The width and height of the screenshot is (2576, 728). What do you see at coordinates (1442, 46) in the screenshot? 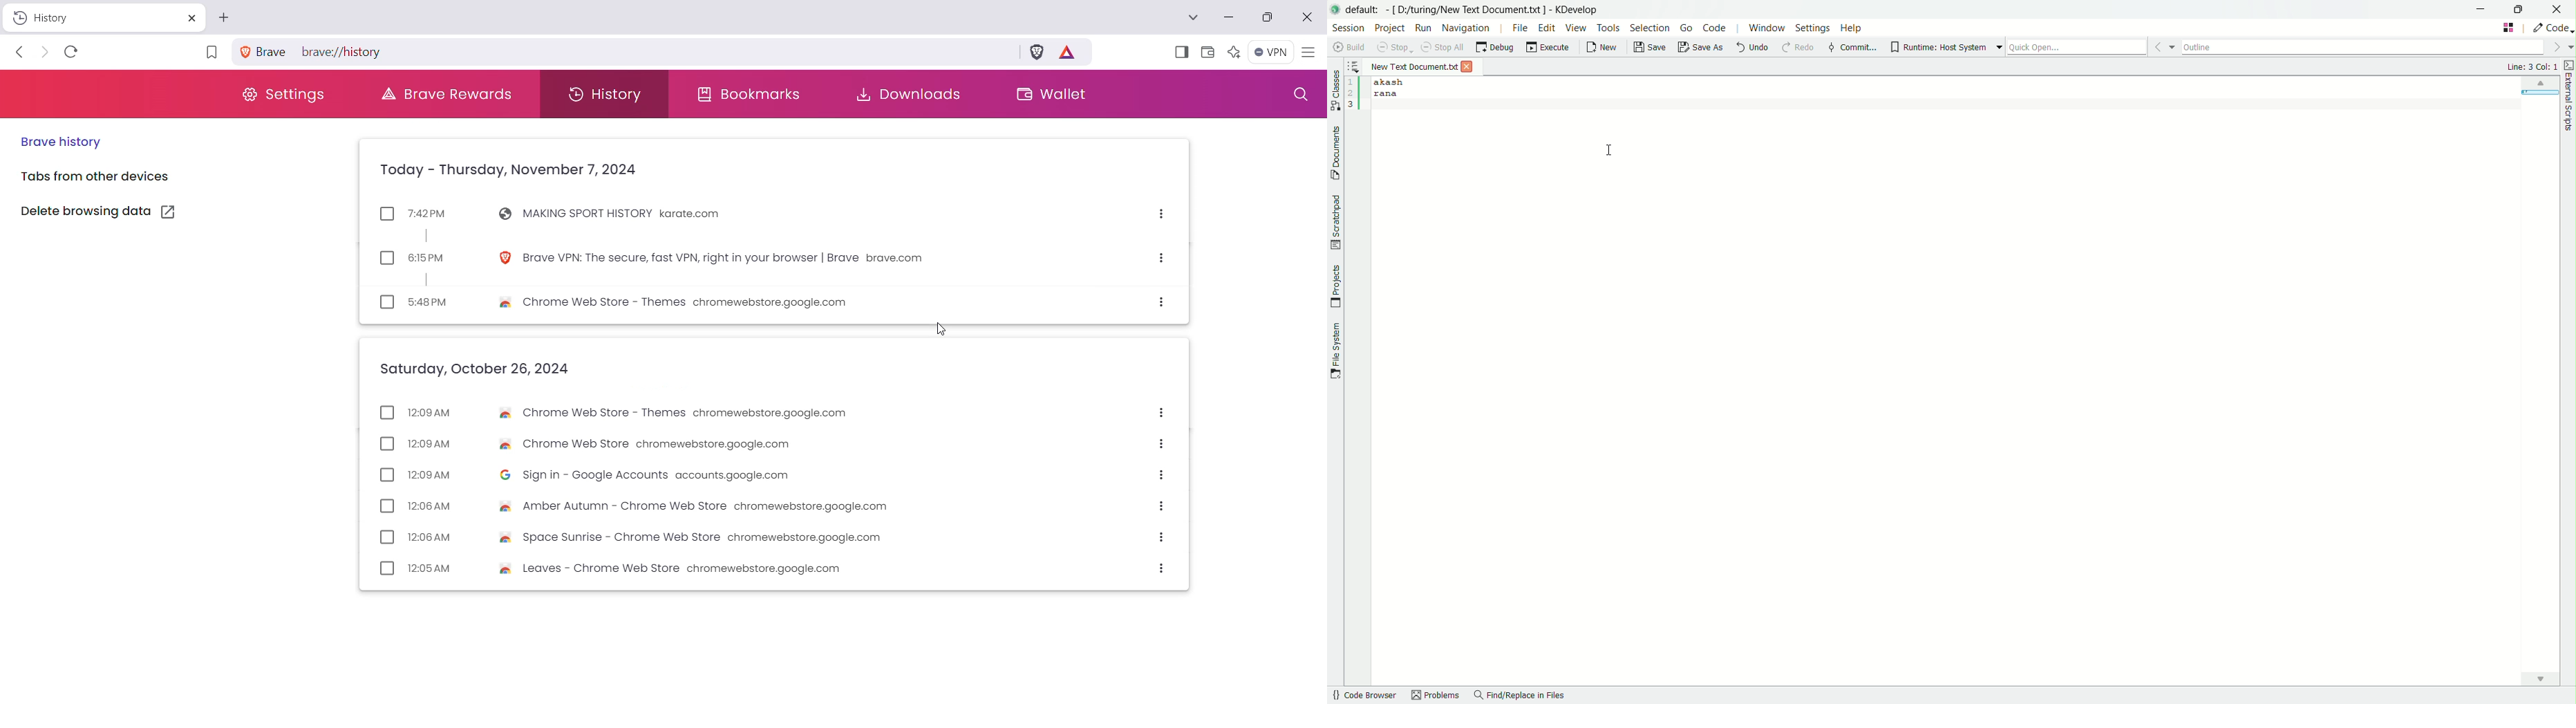
I see `stop all` at bounding box center [1442, 46].